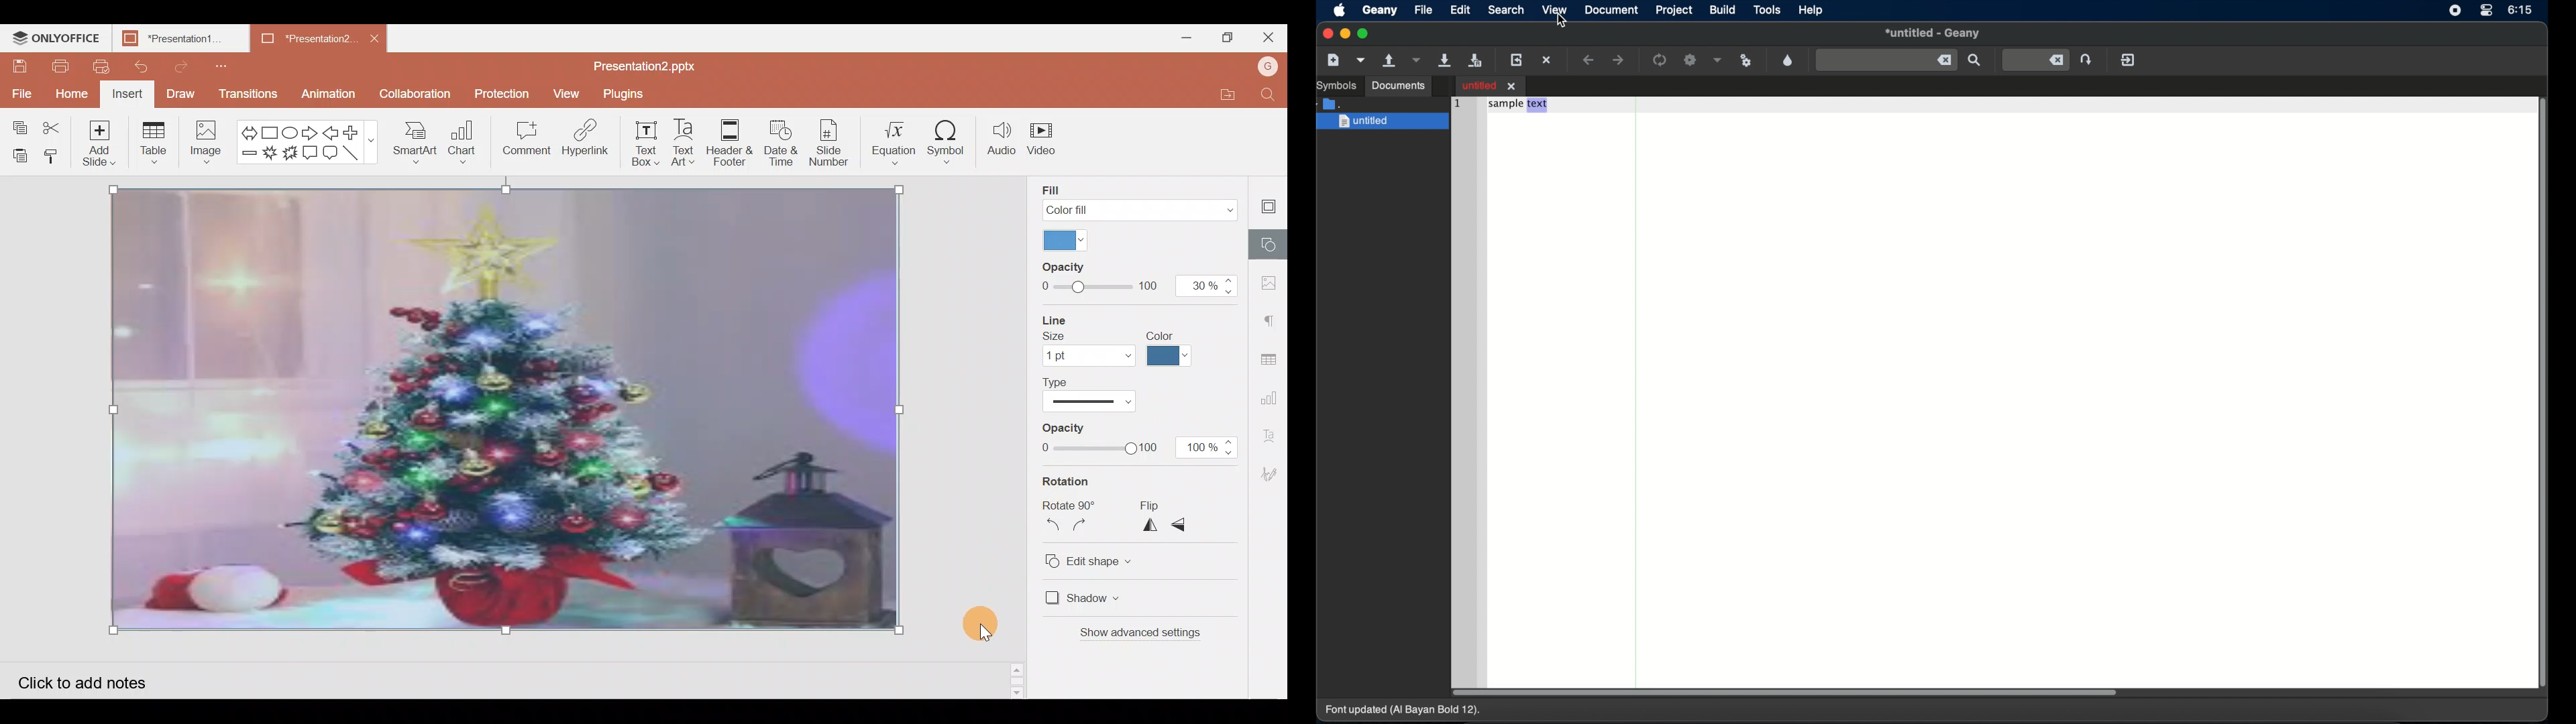  Describe the element at coordinates (298, 39) in the screenshot. I see `Presentation2.` at that location.